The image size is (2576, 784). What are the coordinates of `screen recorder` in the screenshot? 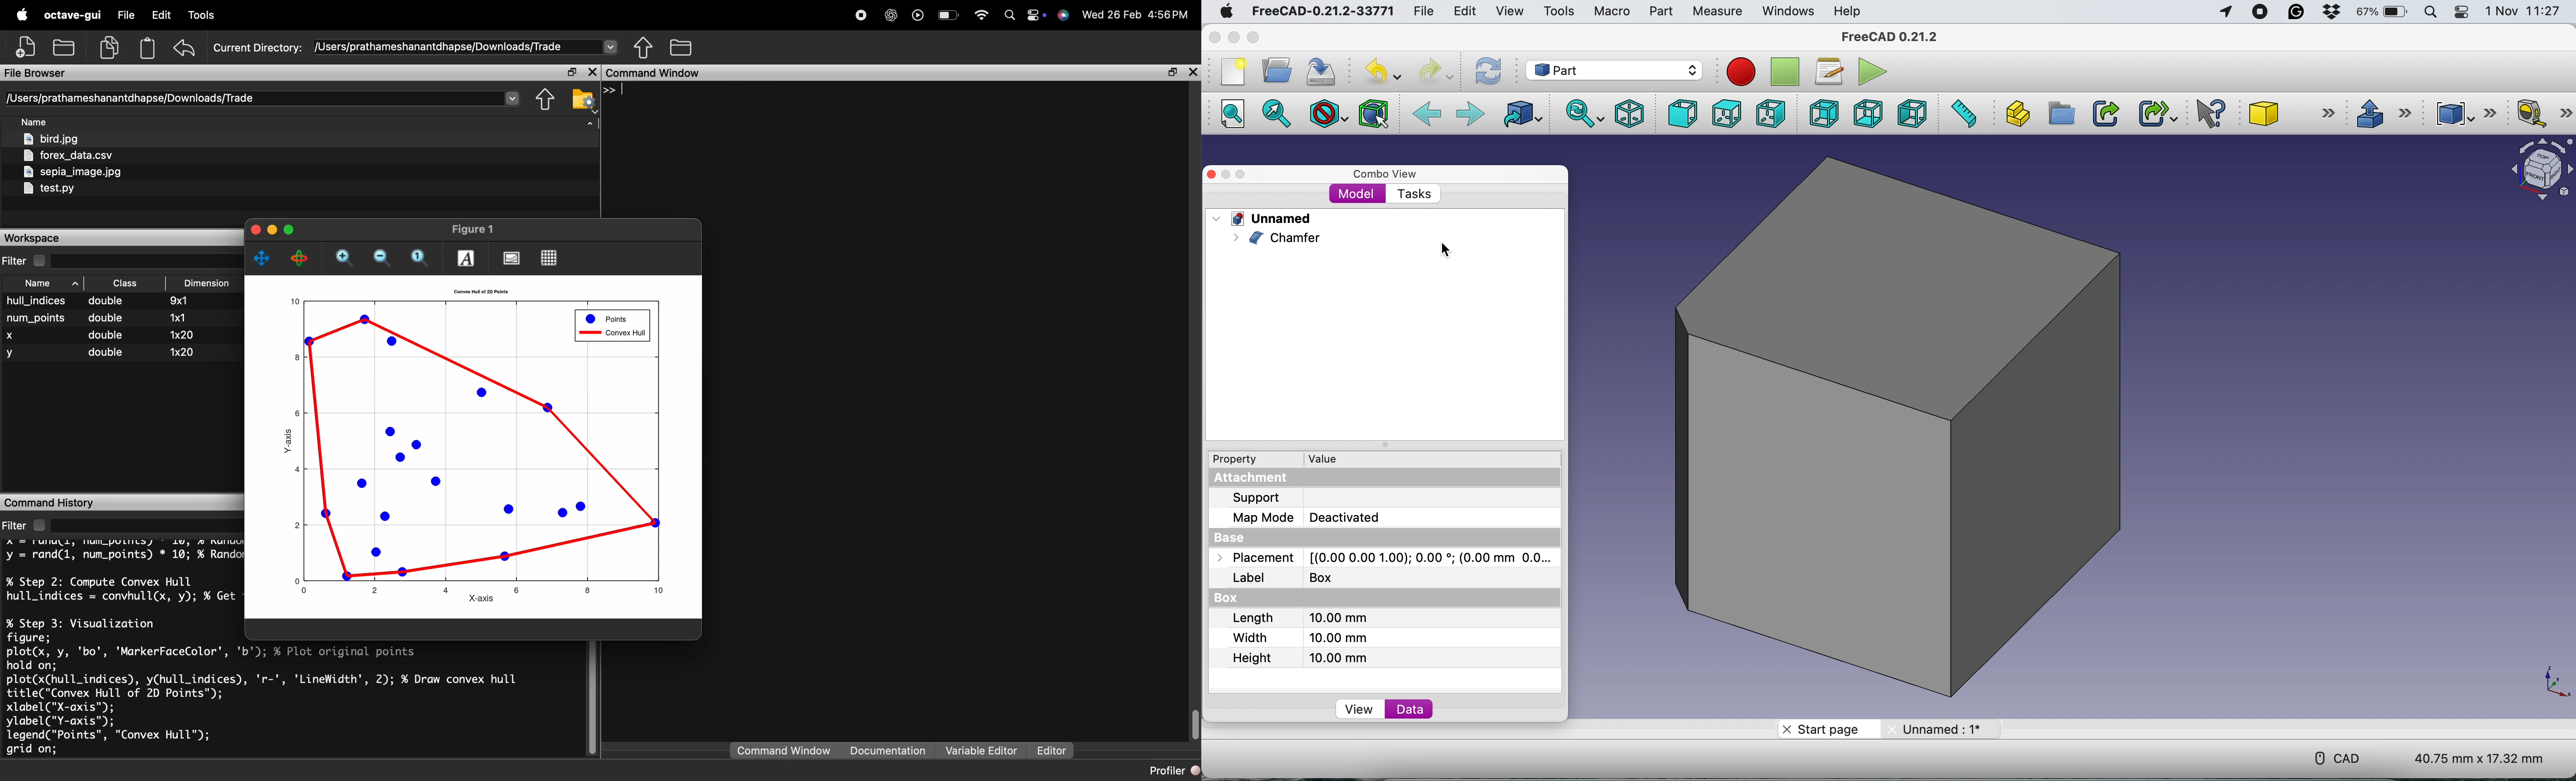 It's located at (2261, 12).